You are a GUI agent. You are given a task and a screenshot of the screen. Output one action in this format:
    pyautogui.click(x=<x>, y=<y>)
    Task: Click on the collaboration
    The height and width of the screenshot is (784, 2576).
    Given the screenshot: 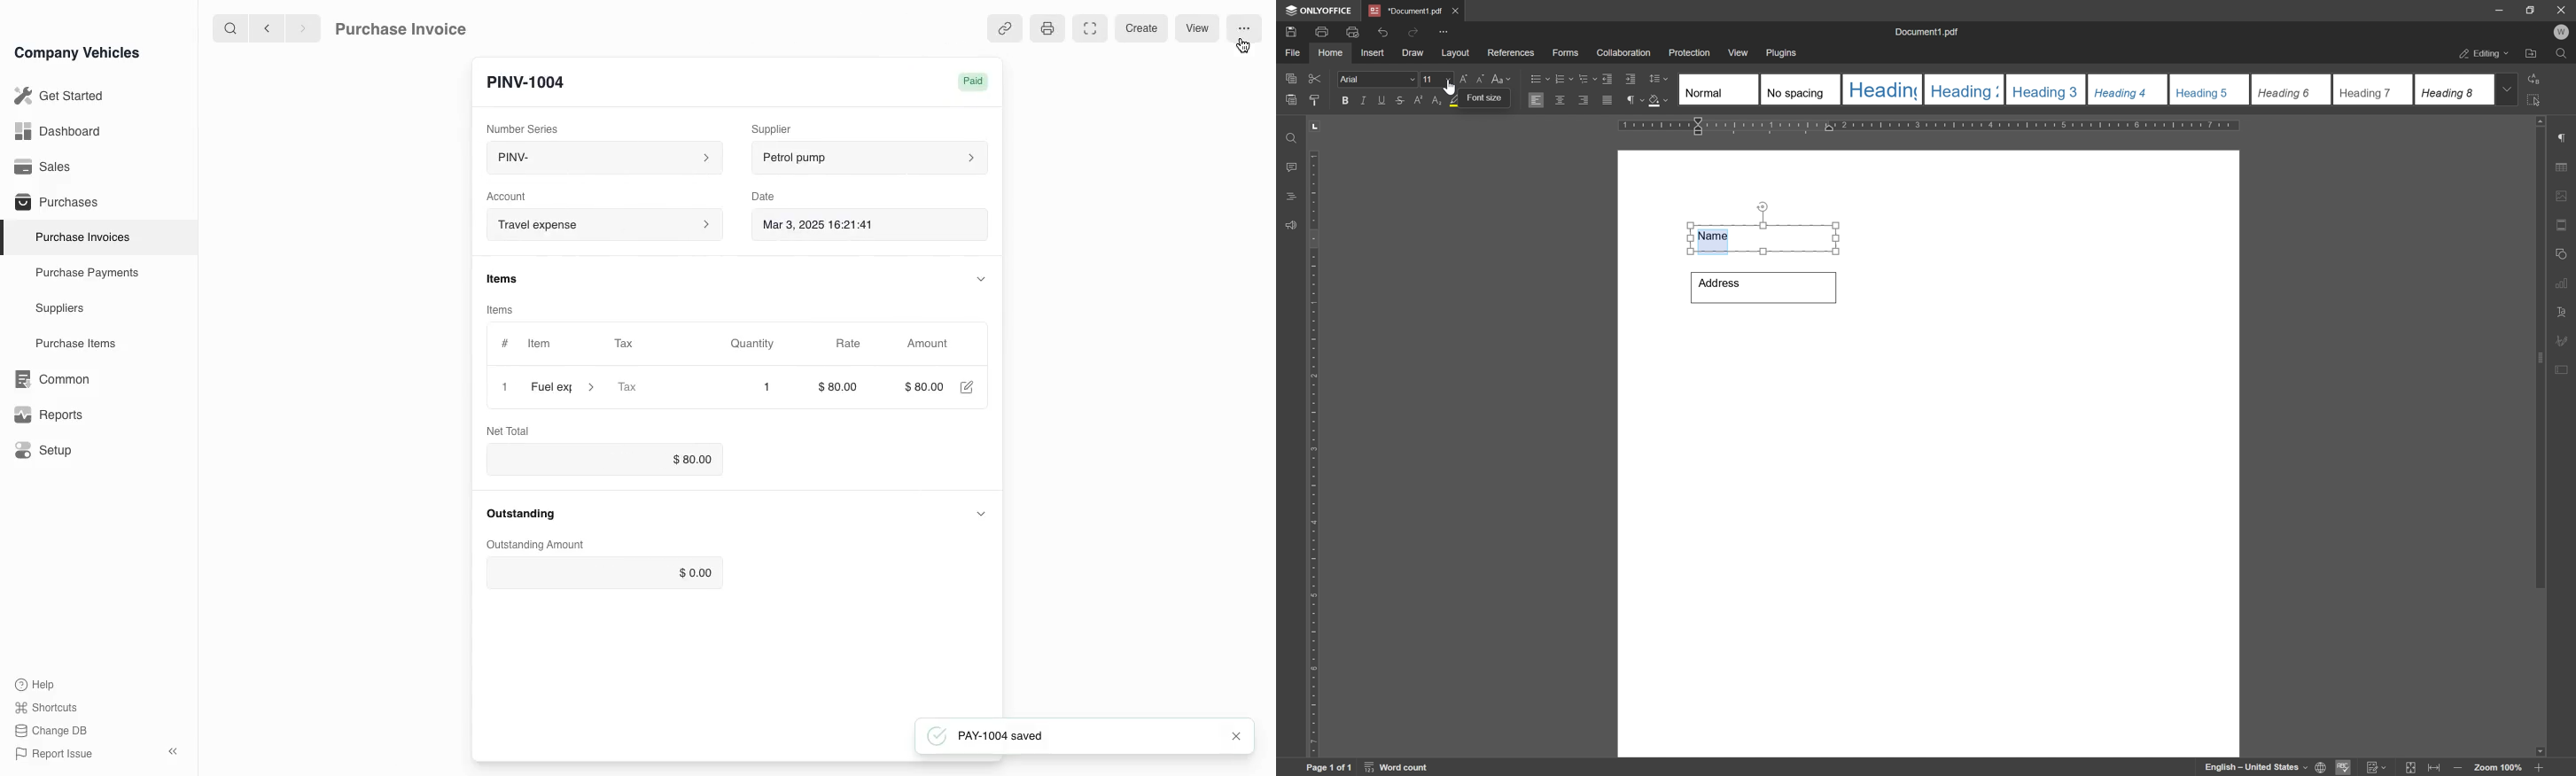 What is the action you would take?
    pyautogui.click(x=1625, y=53)
    